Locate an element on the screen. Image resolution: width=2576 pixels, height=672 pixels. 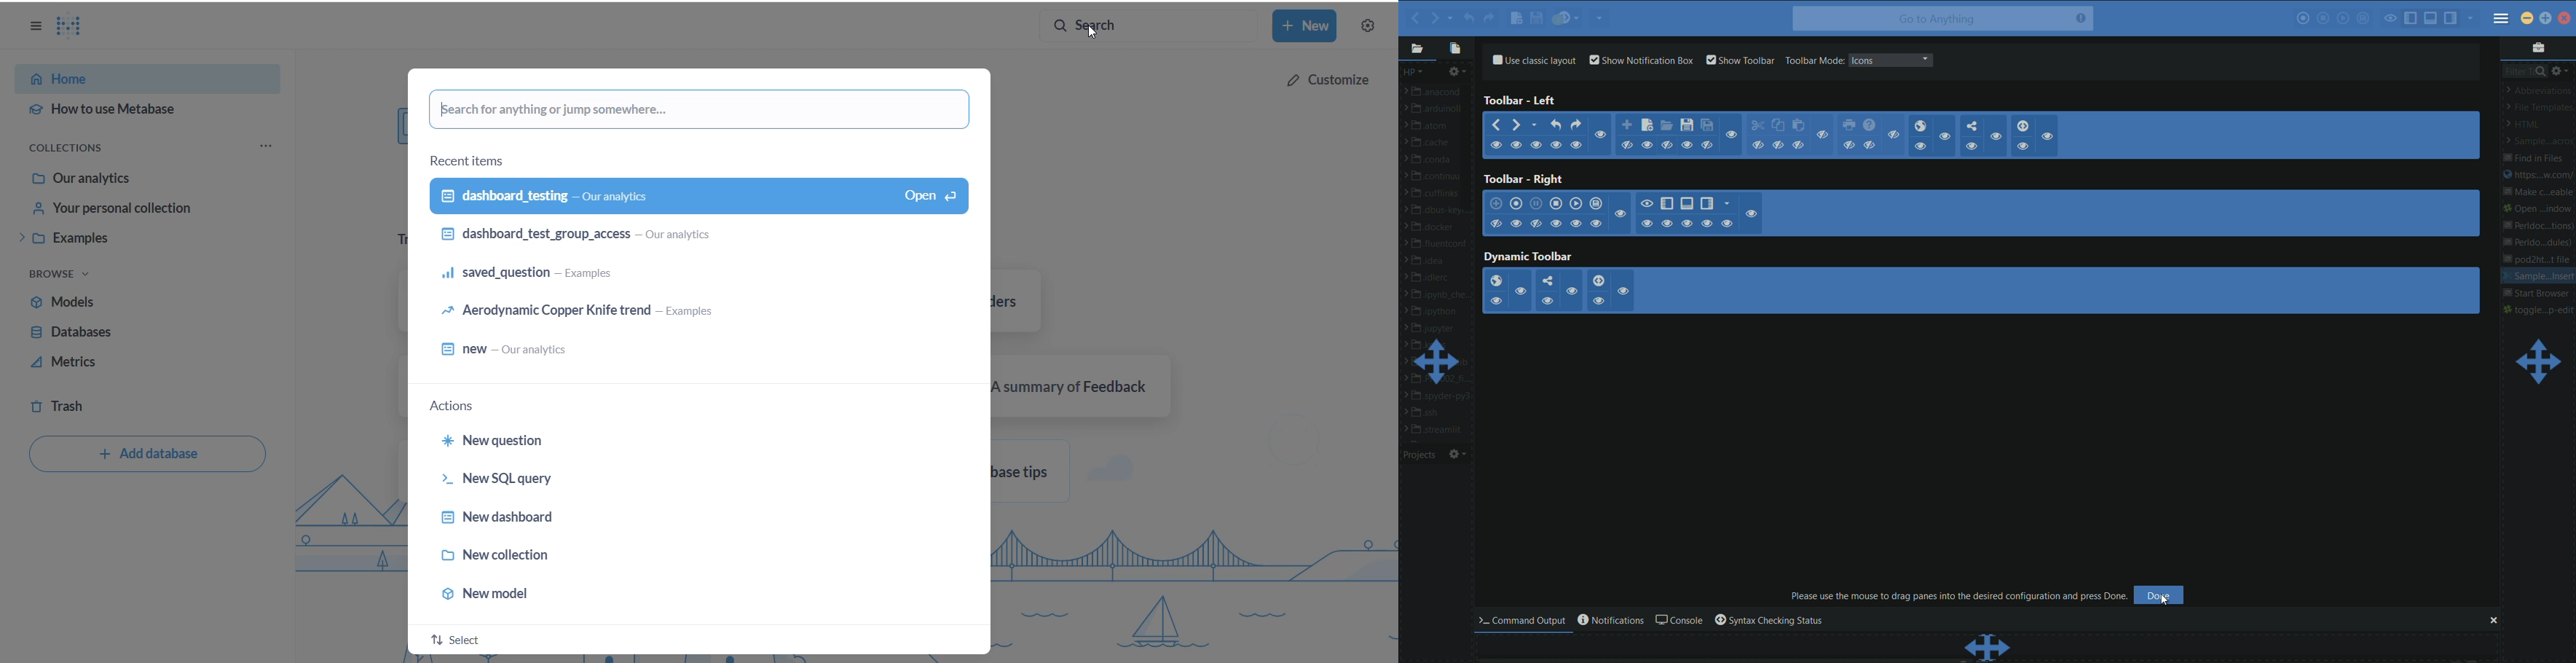
pause macro is located at coordinates (1536, 204).